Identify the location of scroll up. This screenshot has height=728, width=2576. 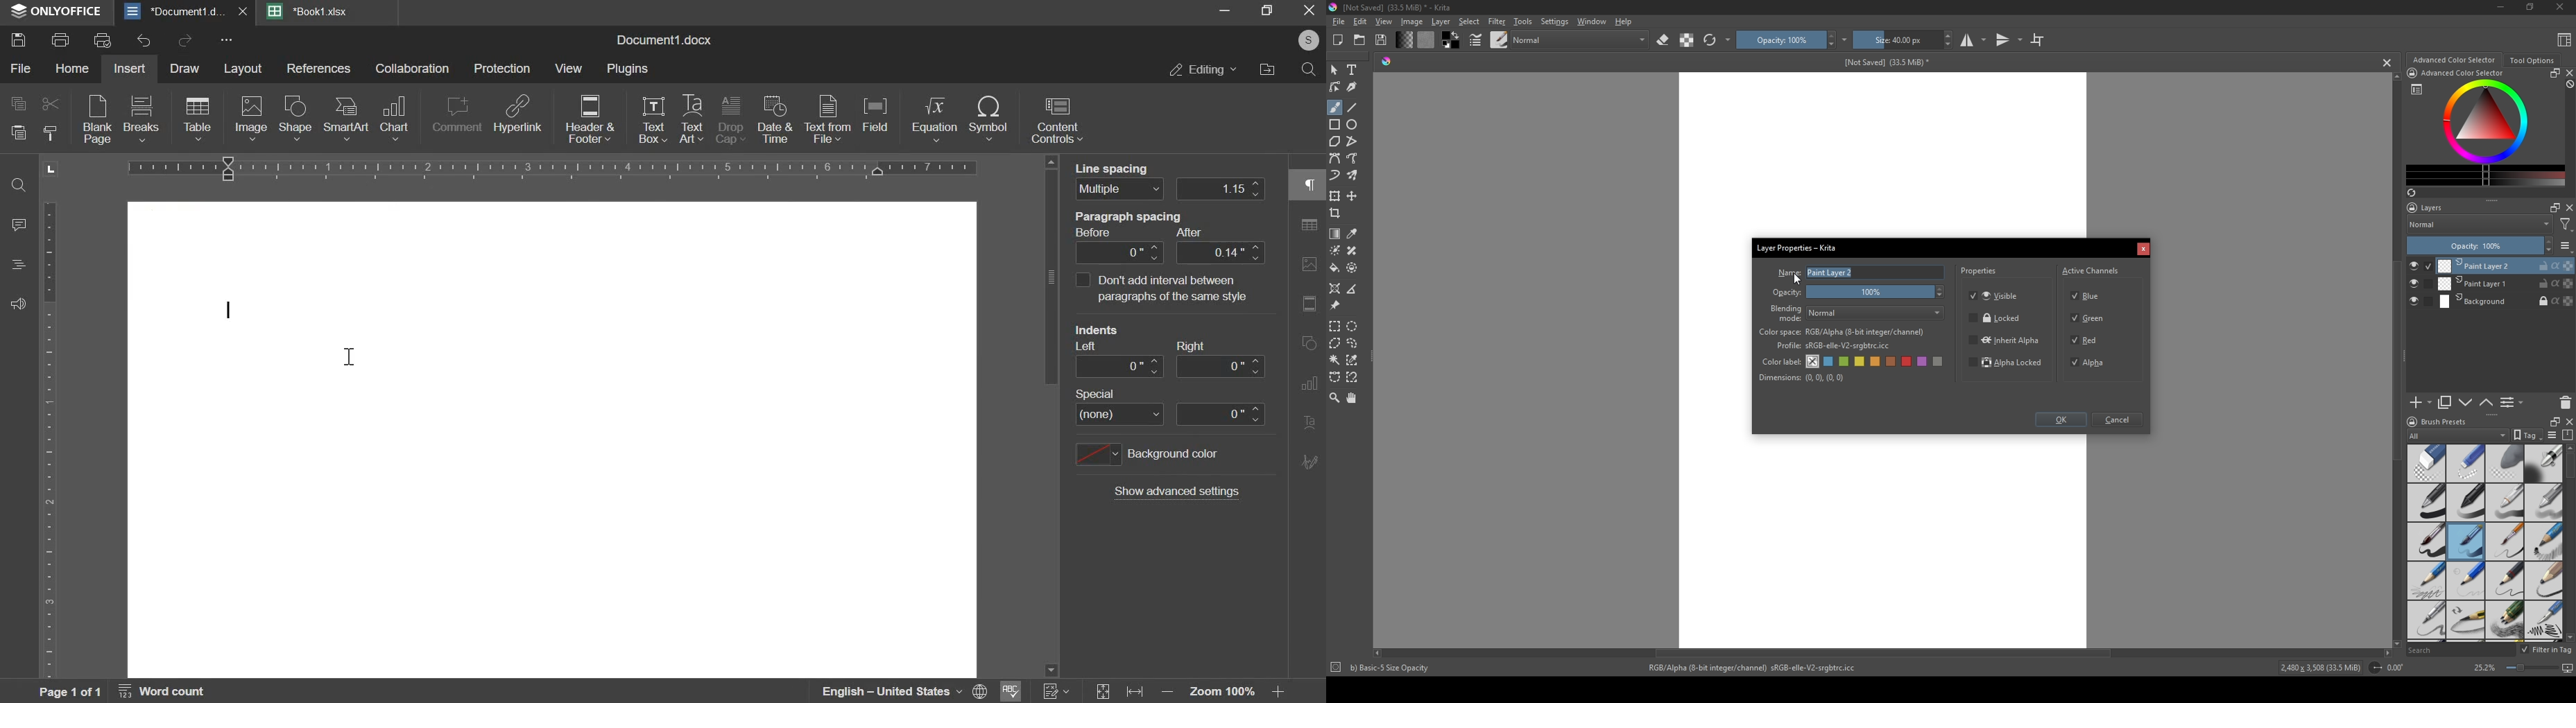
(2569, 448).